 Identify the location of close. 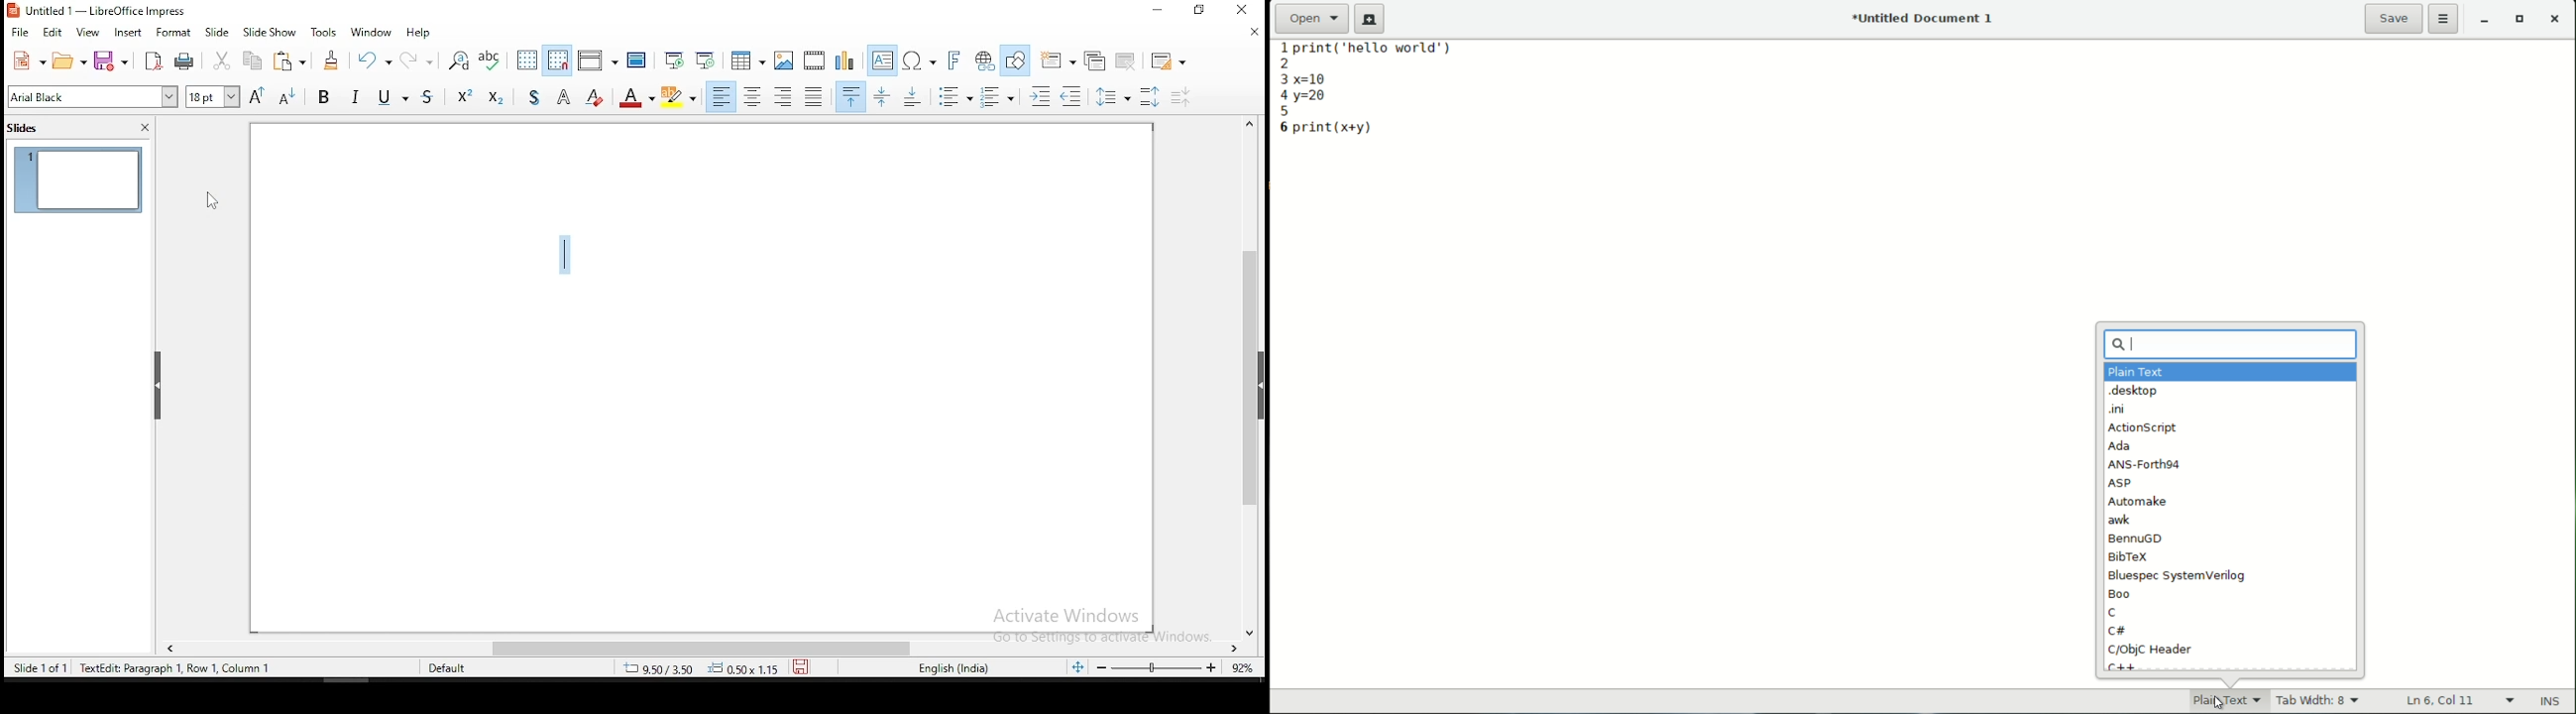
(145, 128).